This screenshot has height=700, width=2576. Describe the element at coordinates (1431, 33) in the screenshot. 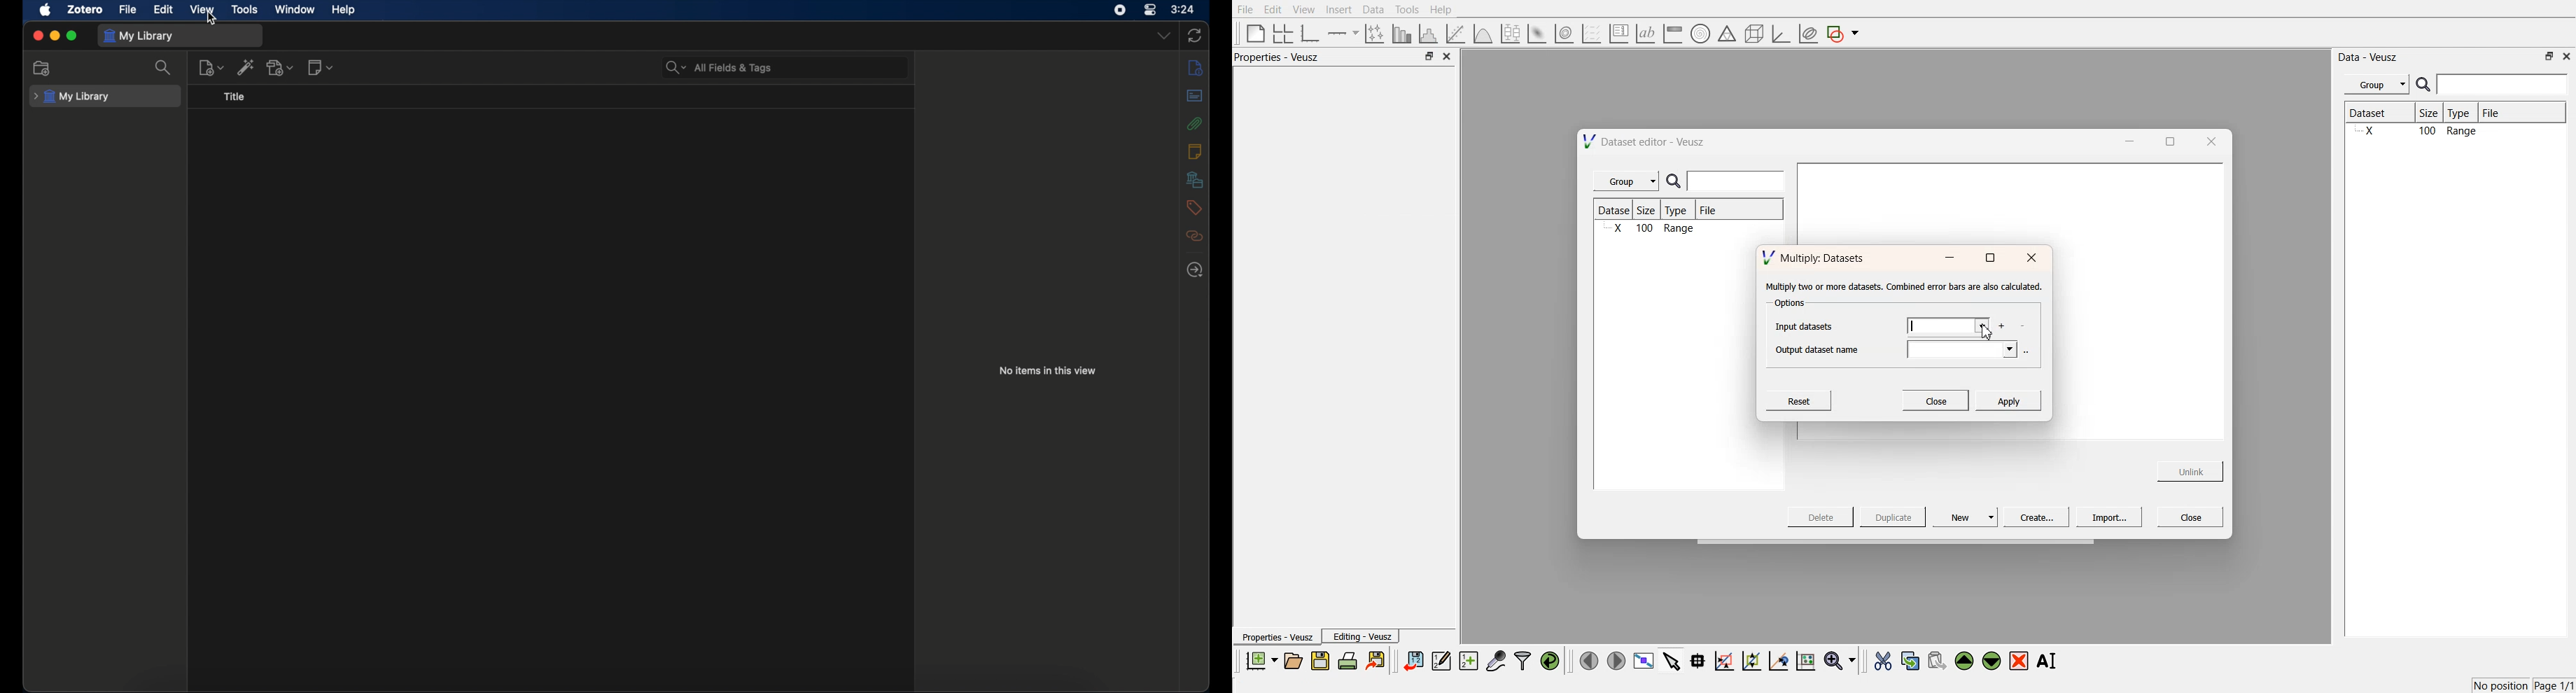

I see `histogram` at that location.